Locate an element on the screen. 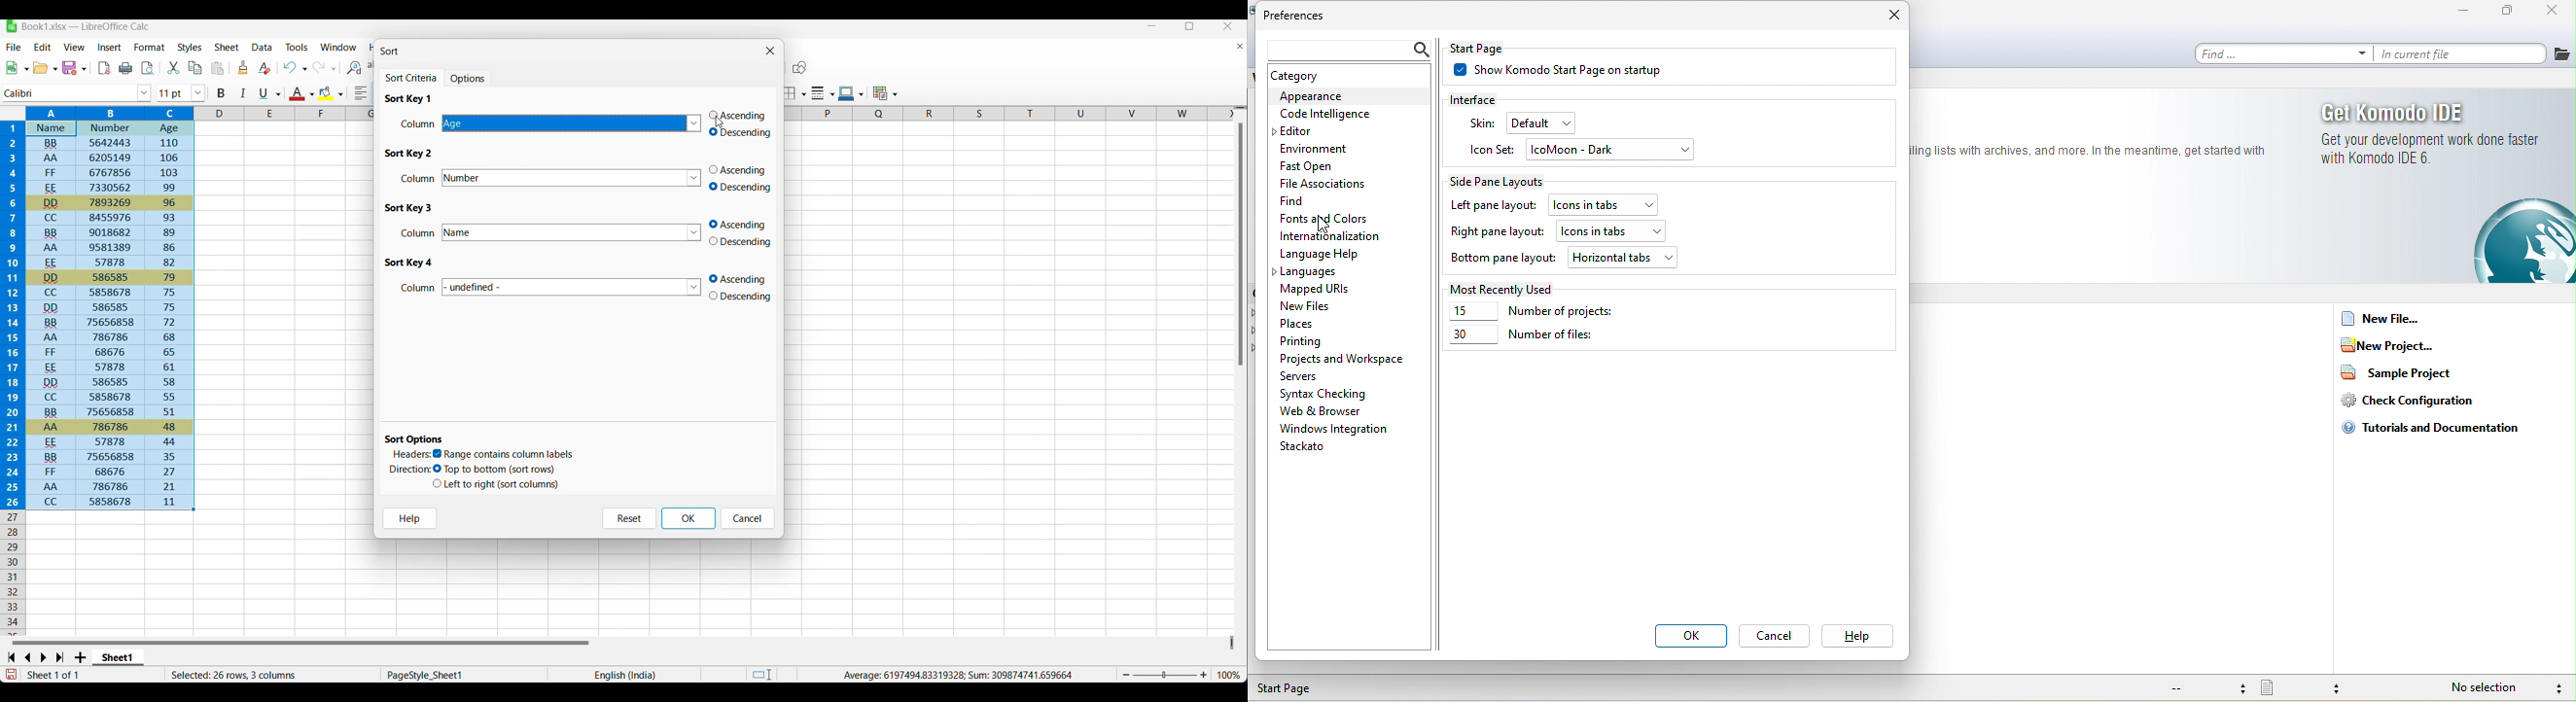 The height and width of the screenshot is (728, 2576). Window title is located at coordinates (389, 51).